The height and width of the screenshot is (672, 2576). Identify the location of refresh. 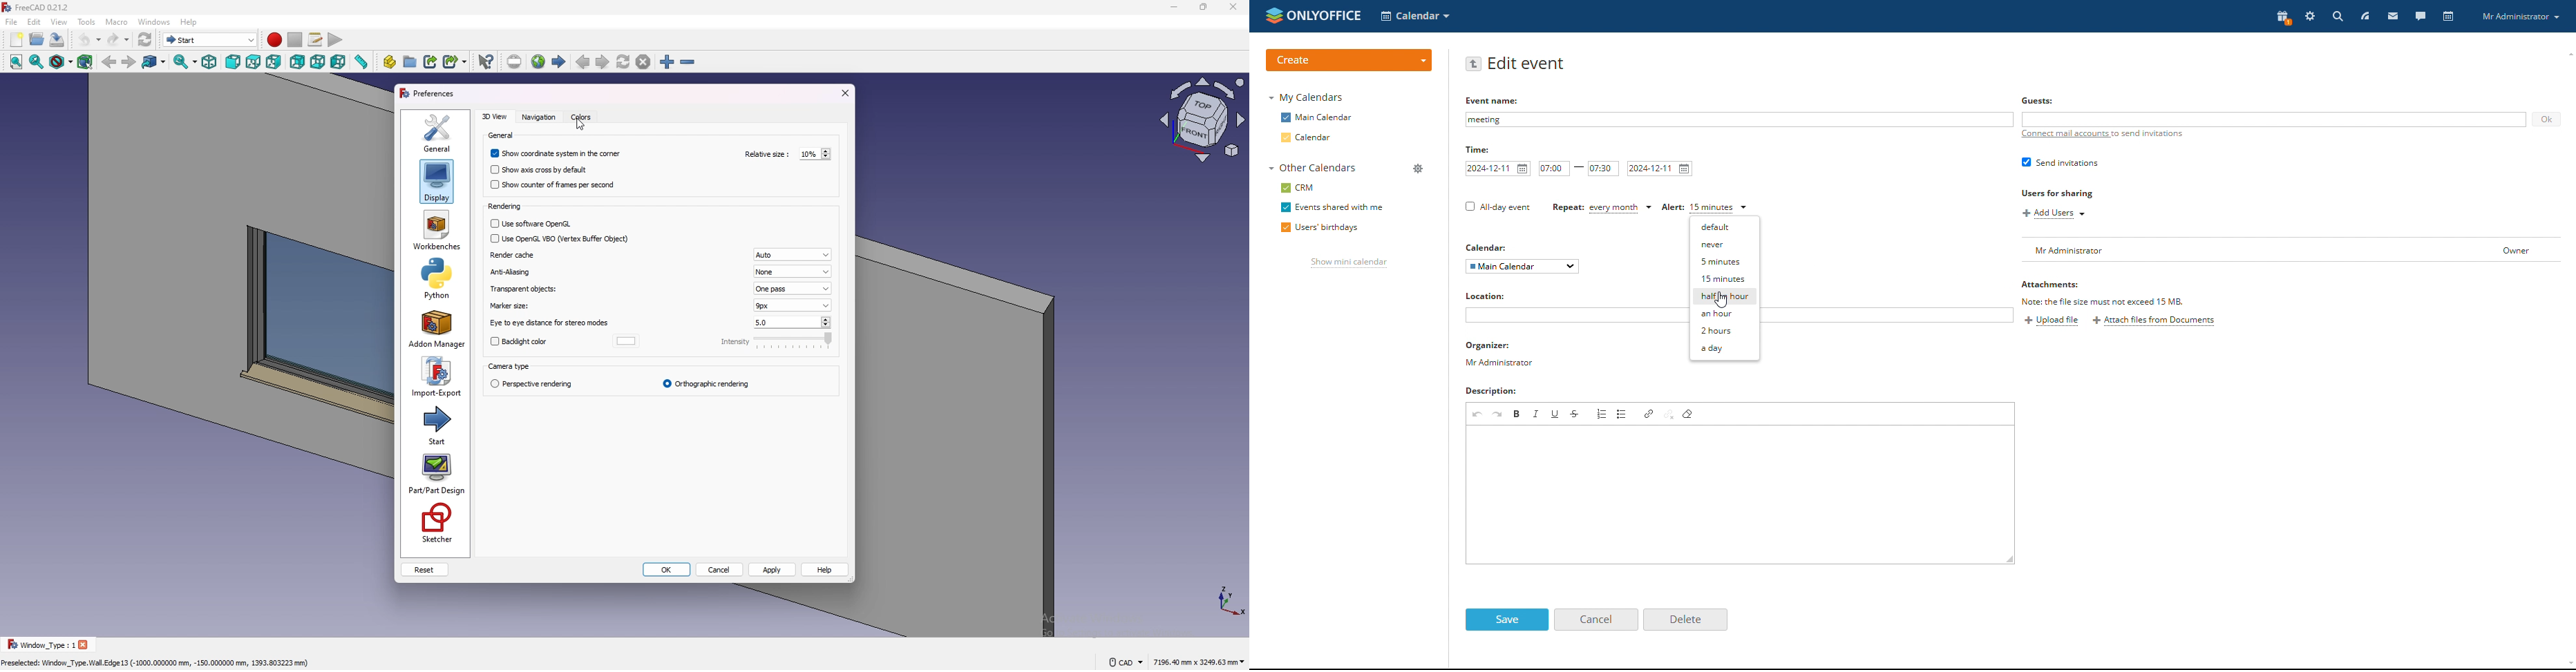
(145, 40).